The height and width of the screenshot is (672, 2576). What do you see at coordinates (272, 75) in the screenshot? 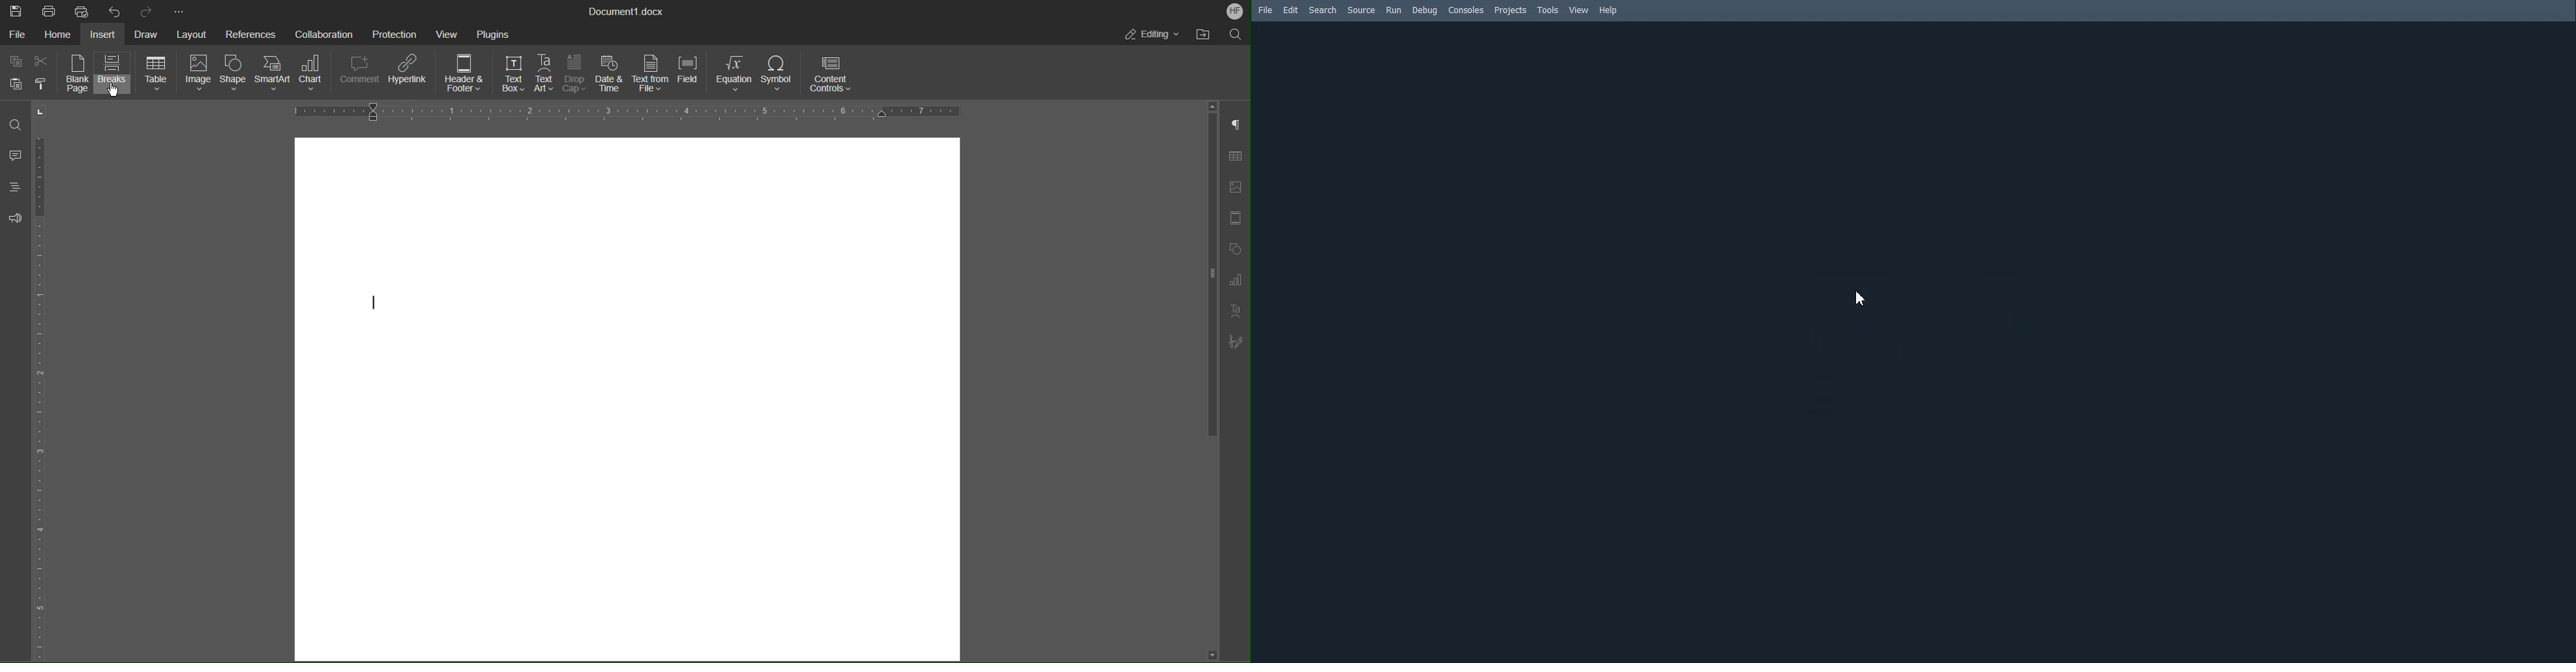
I see `SmartArt` at bounding box center [272, 75].